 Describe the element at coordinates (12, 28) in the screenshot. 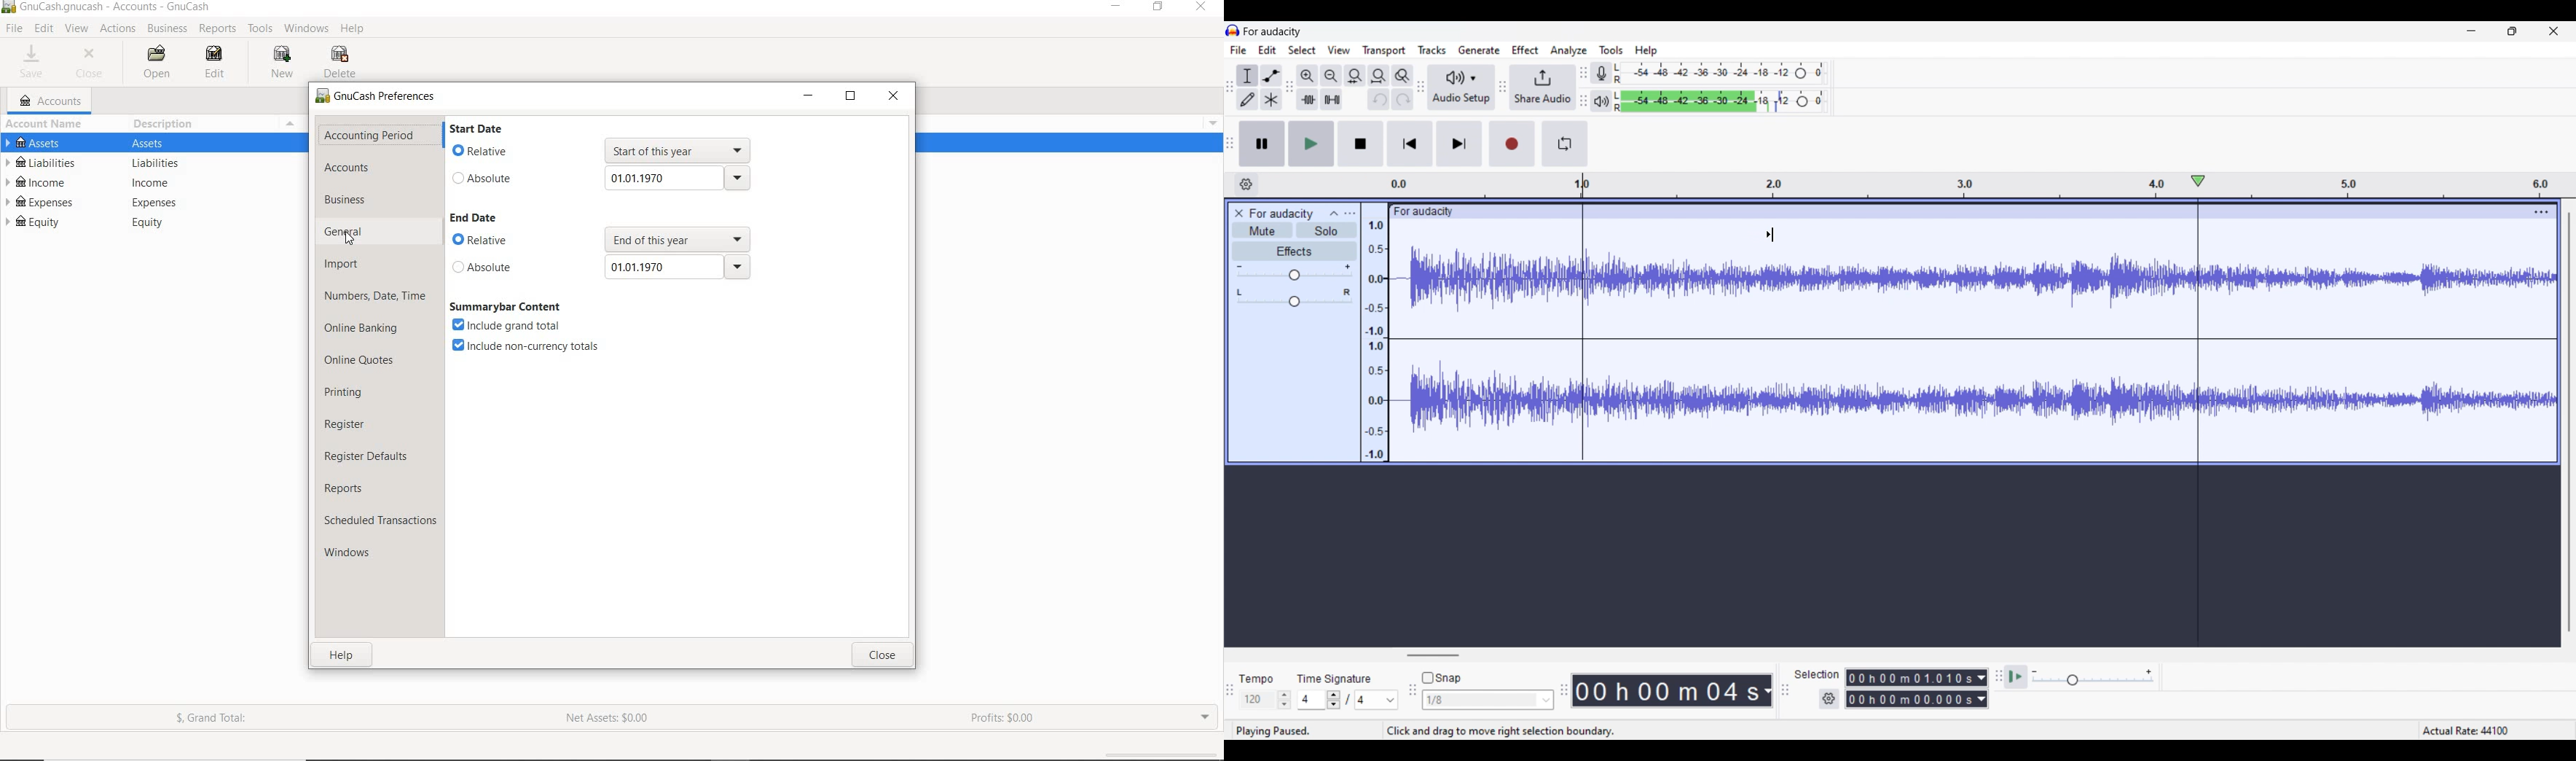

I see `FILE` at that location.